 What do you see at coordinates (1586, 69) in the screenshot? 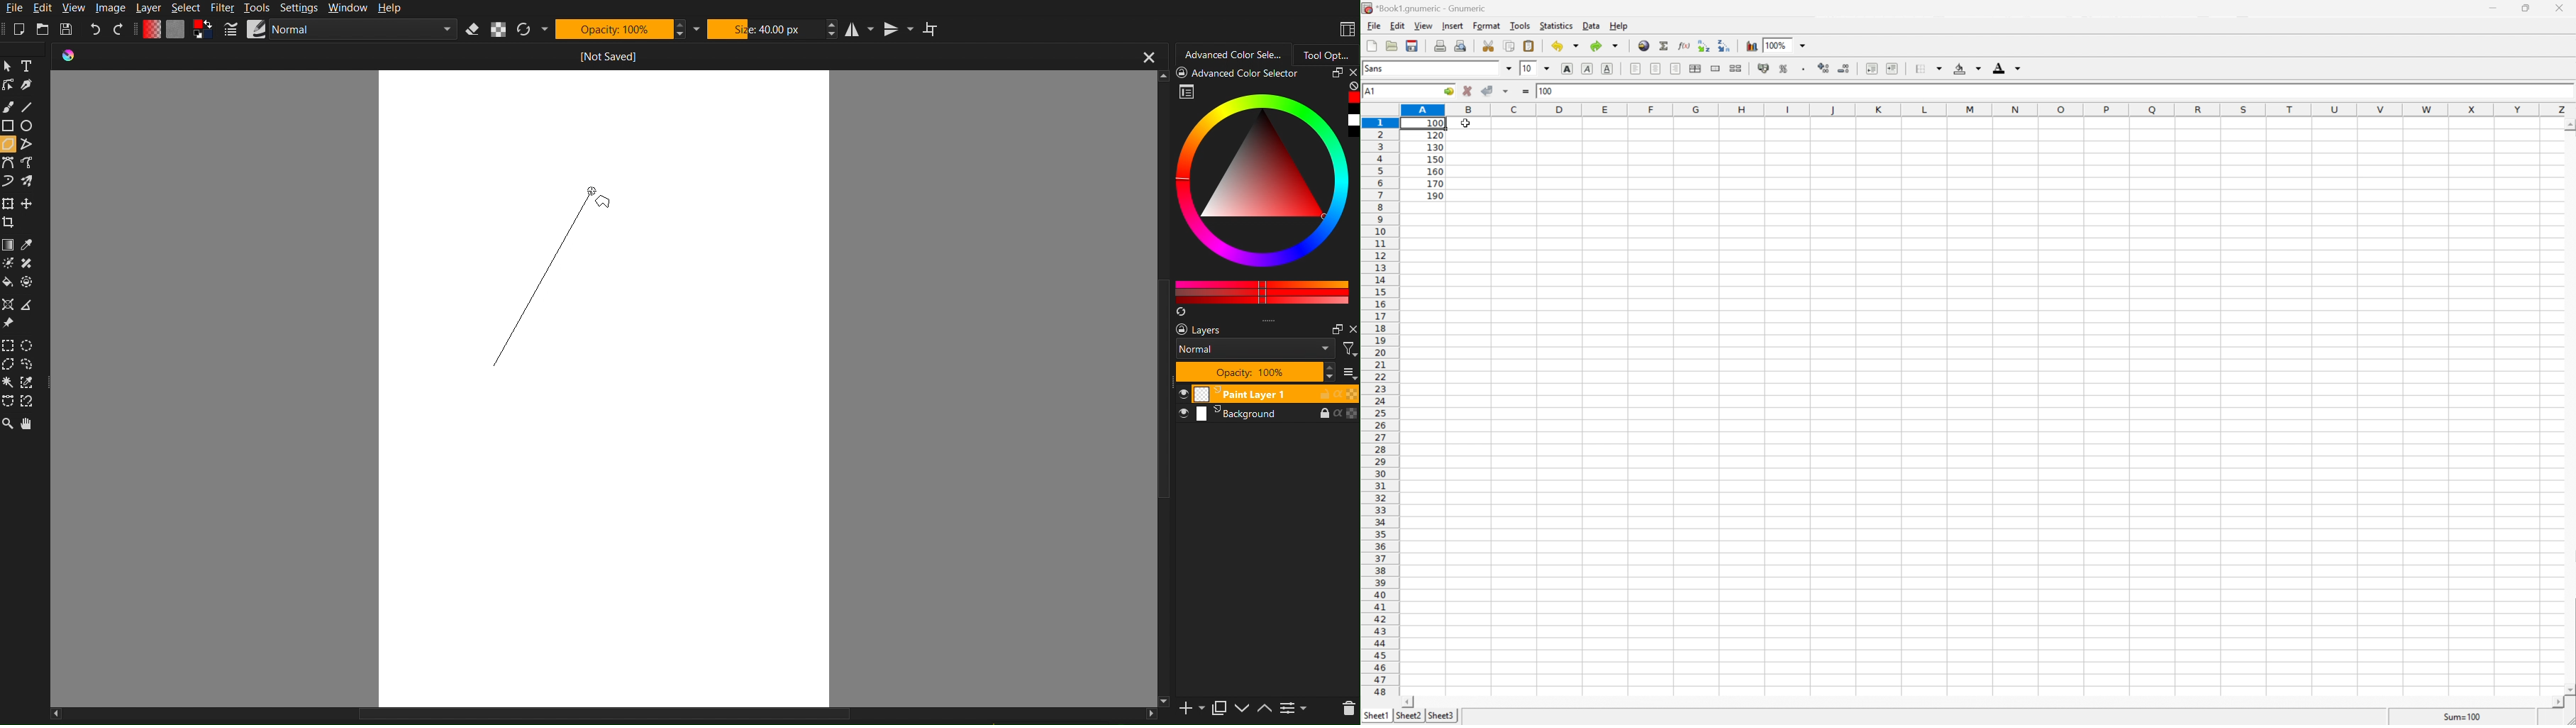
I see `Italic` at bounding box center [1586, 69].